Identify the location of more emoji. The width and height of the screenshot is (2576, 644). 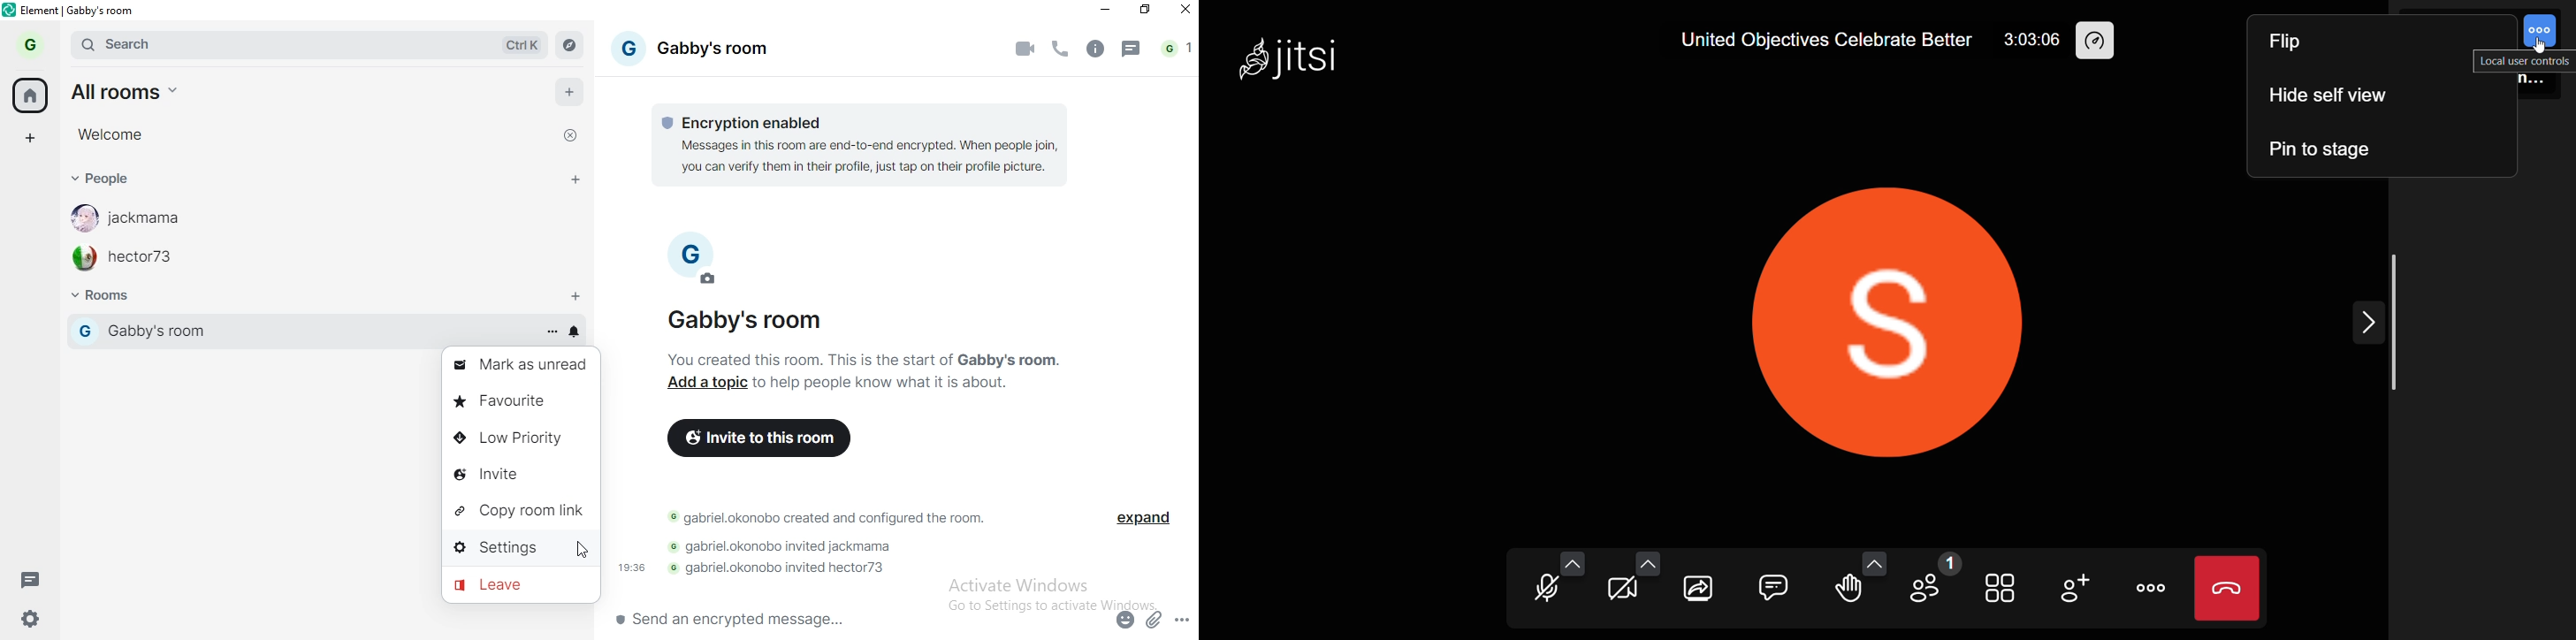
(1876, 562).